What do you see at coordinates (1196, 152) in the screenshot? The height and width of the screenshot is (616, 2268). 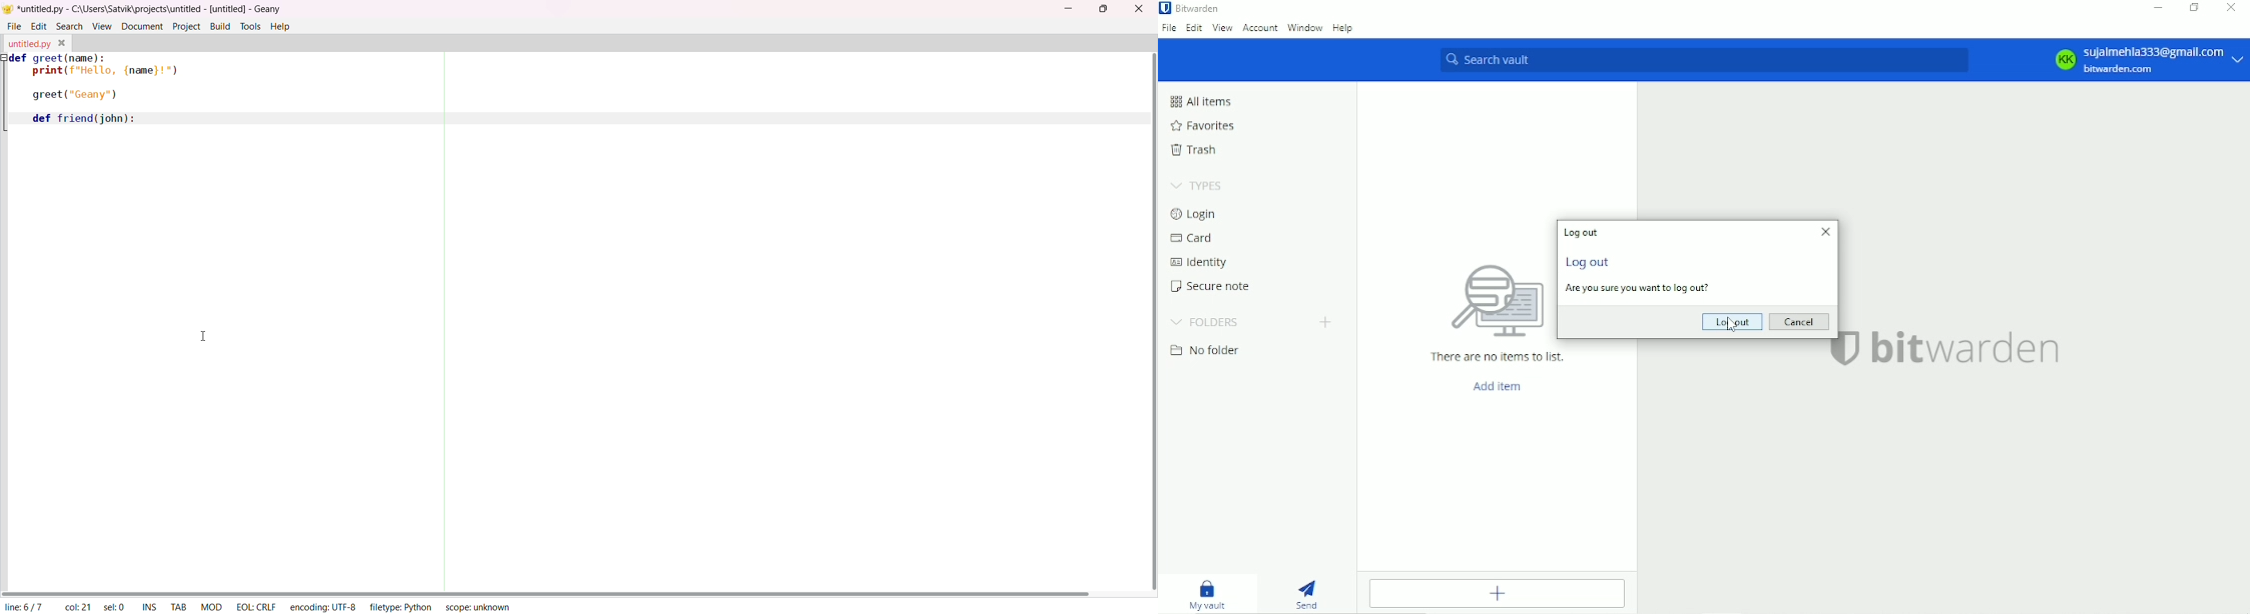 I see `Trash` at bounding box center [1196, 152].